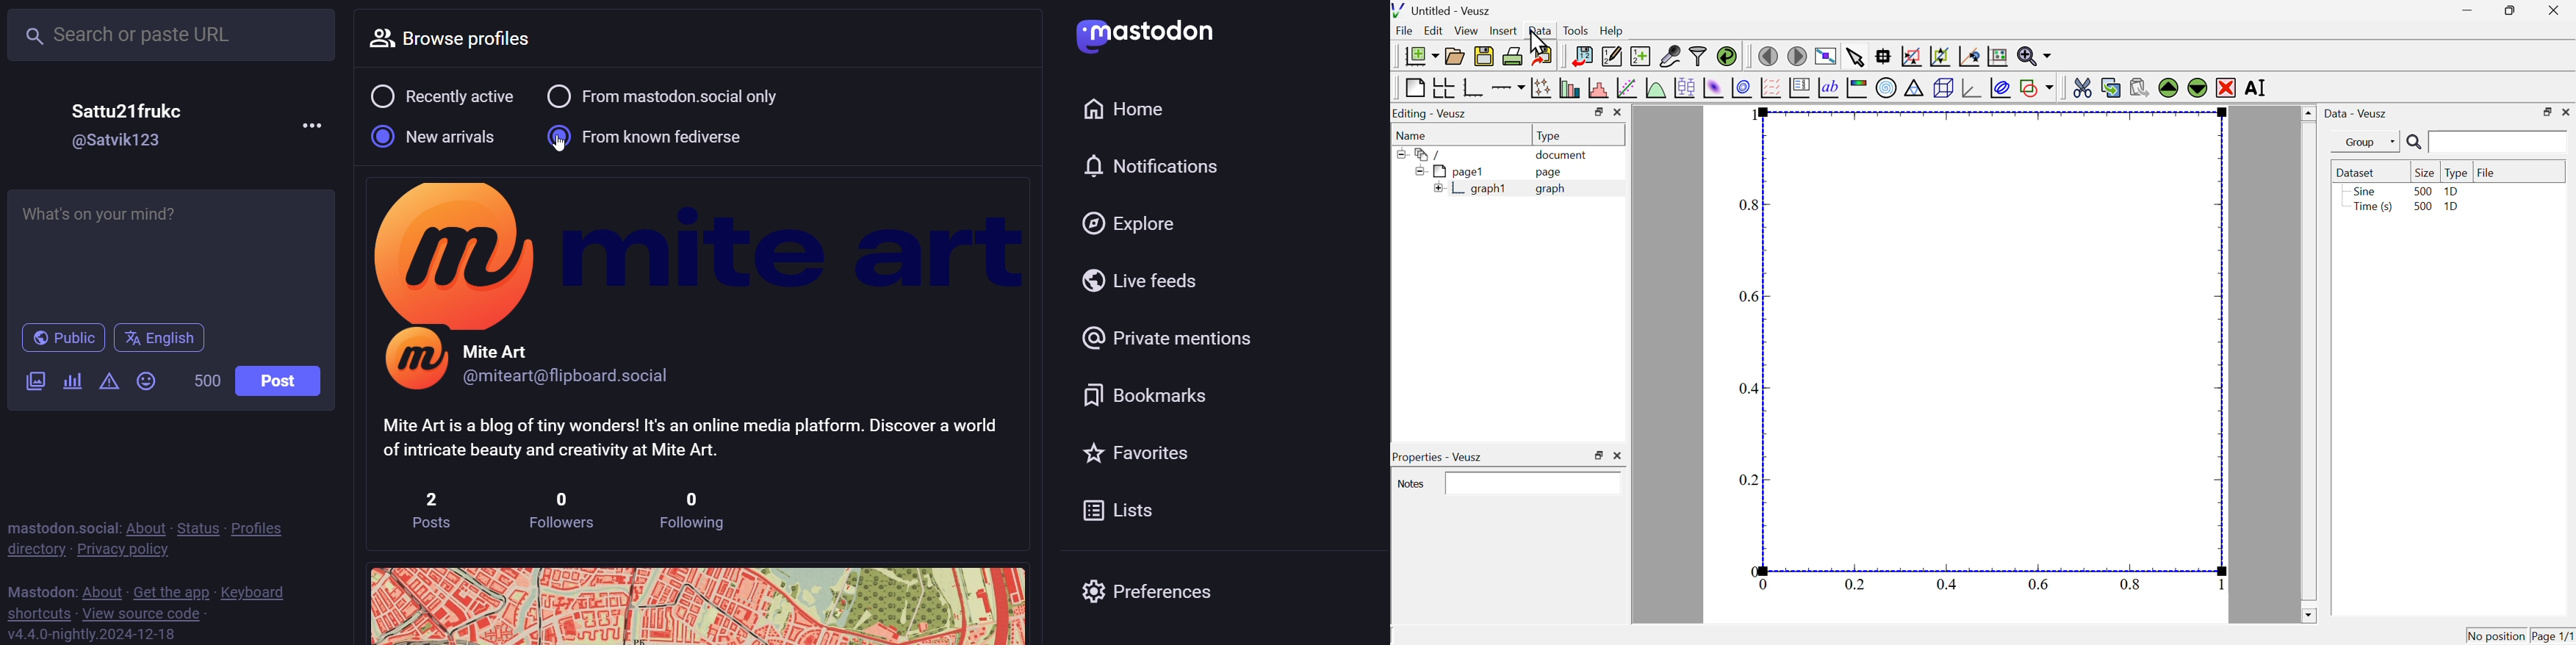  I want to click on 500, so click(206, 380).